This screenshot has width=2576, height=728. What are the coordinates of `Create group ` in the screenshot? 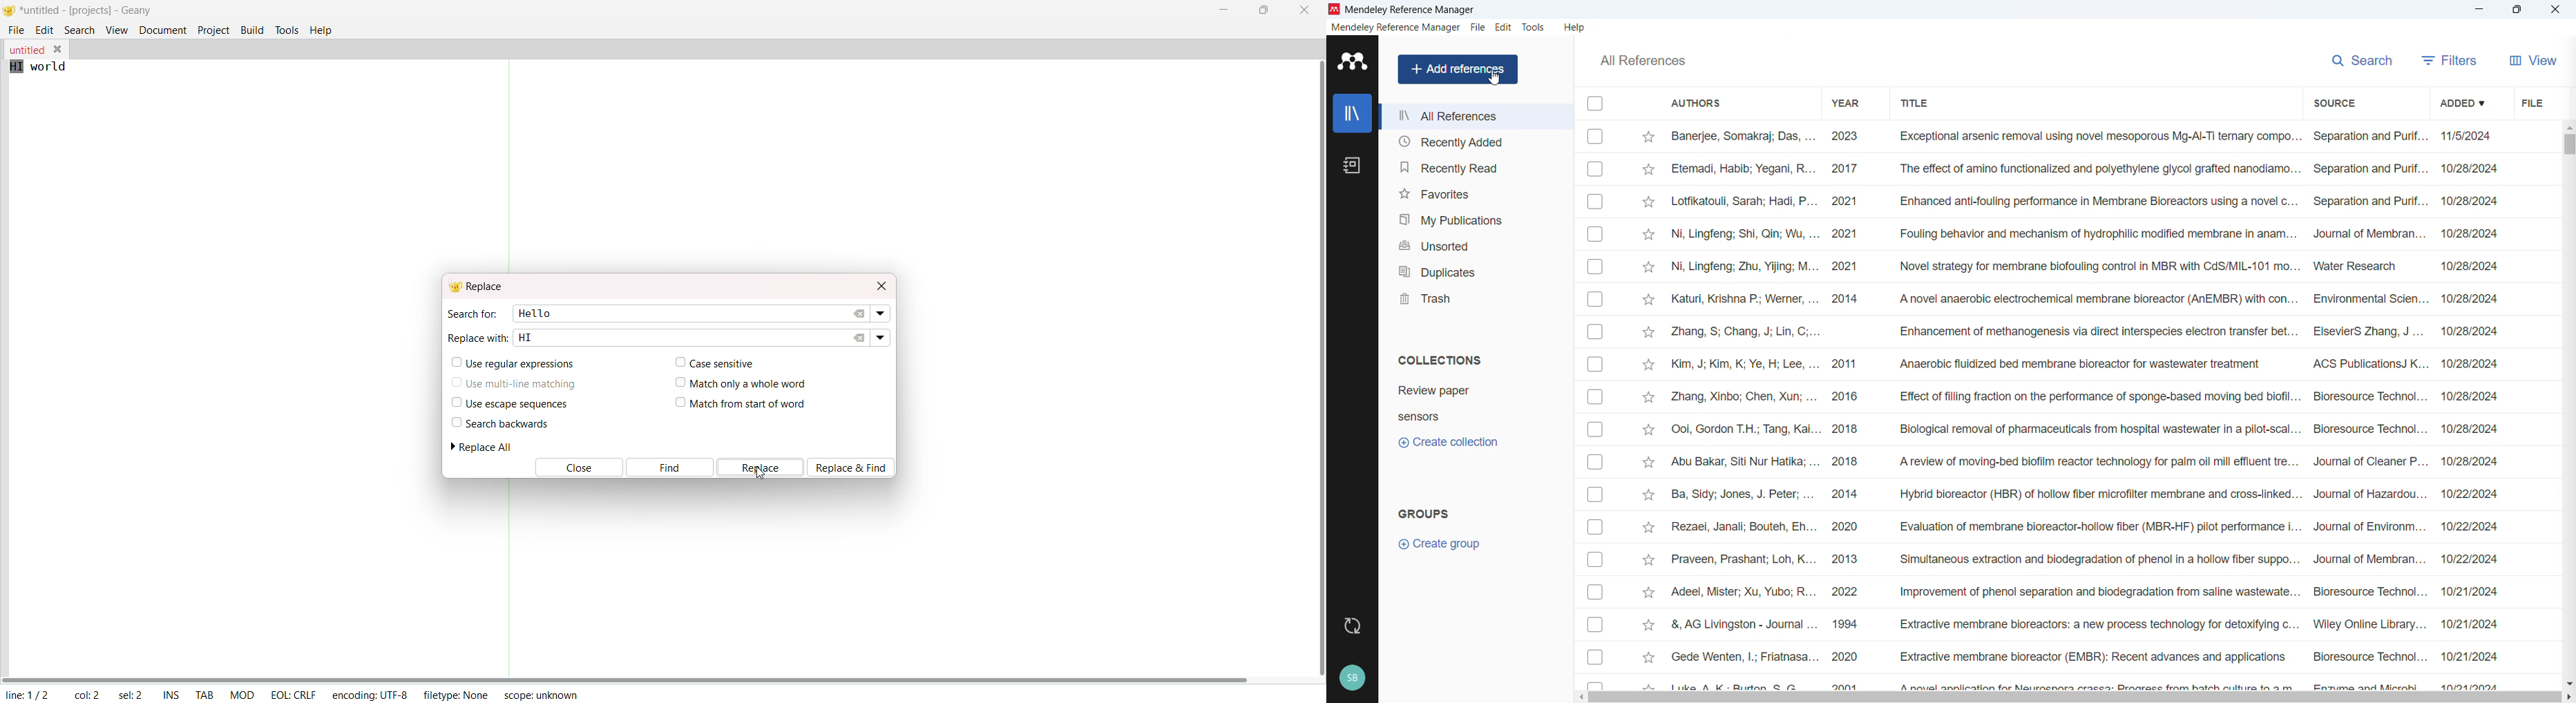 It's located at (1441, 544).